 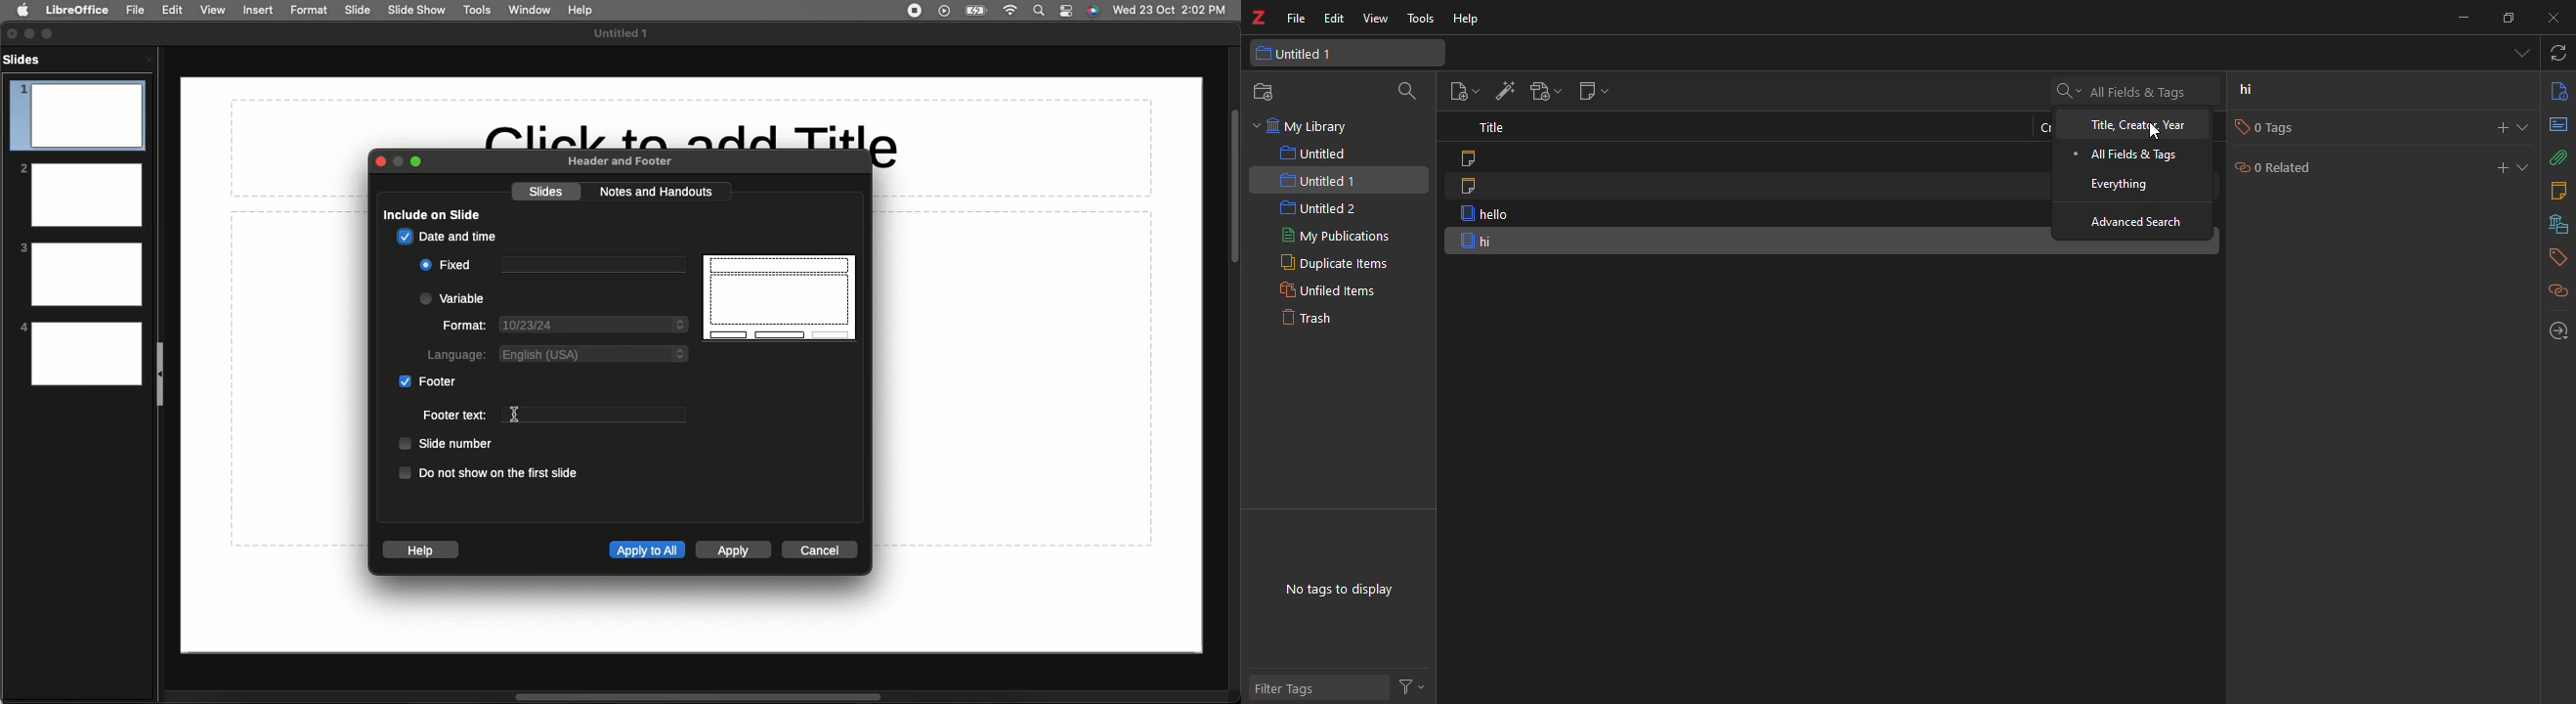 What do you see at coordinates (2157, 131) in the screenshot?
I see `cursor` at bounding box center [2157, 131].